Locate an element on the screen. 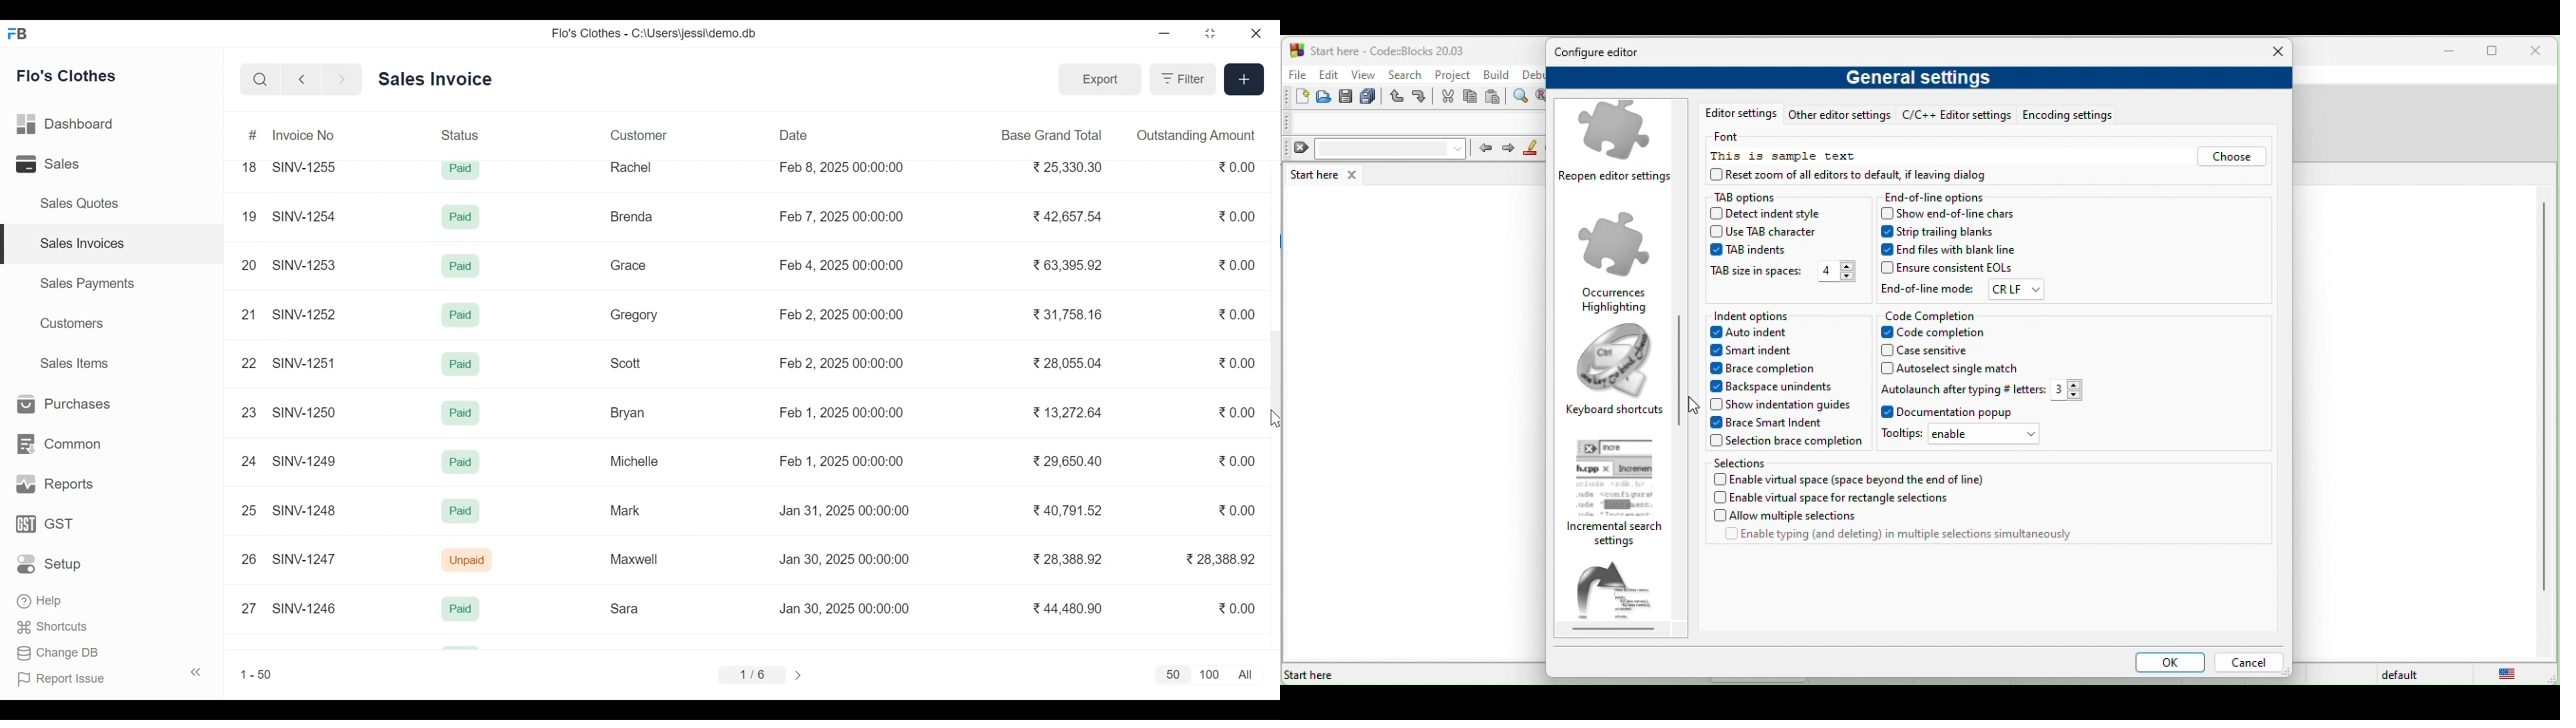 The image size is (2576, 728). Invoice No is located at coordinates (304, 135).